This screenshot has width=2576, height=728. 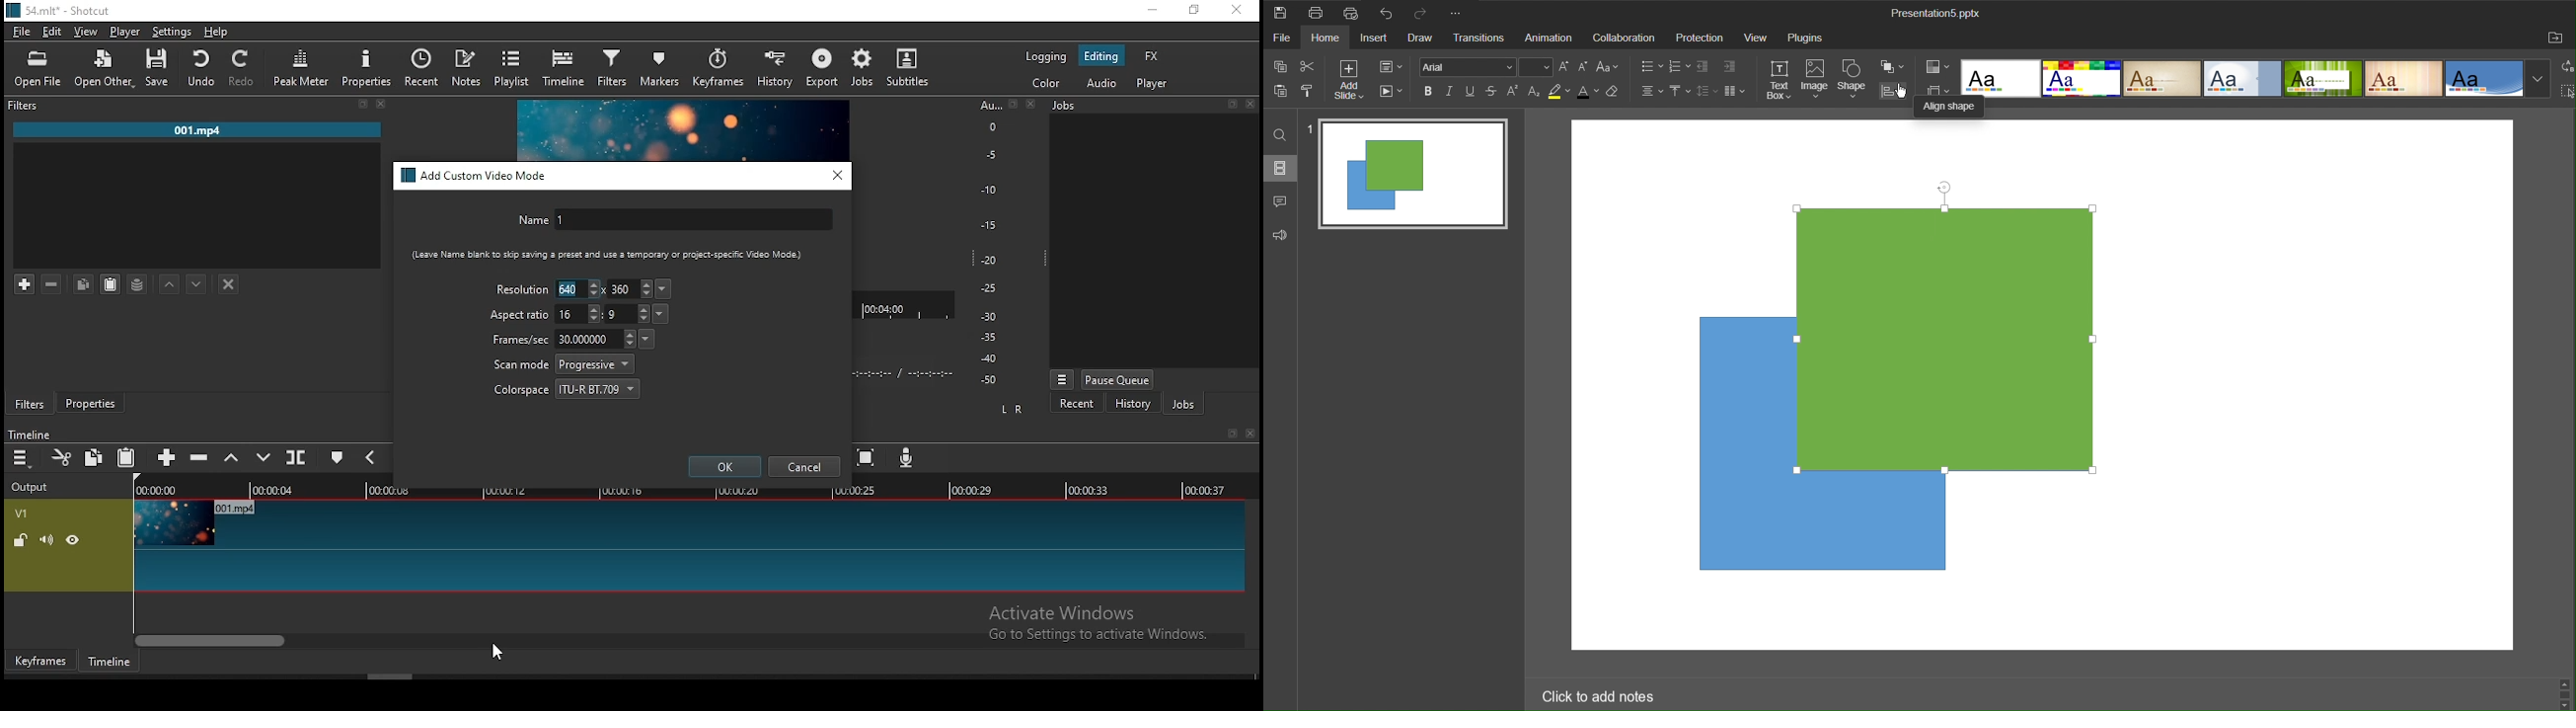 What do you see at coordinates (1481, 39) in the screenshot?
I see `Transitions` at bounding box center [1481, 39].